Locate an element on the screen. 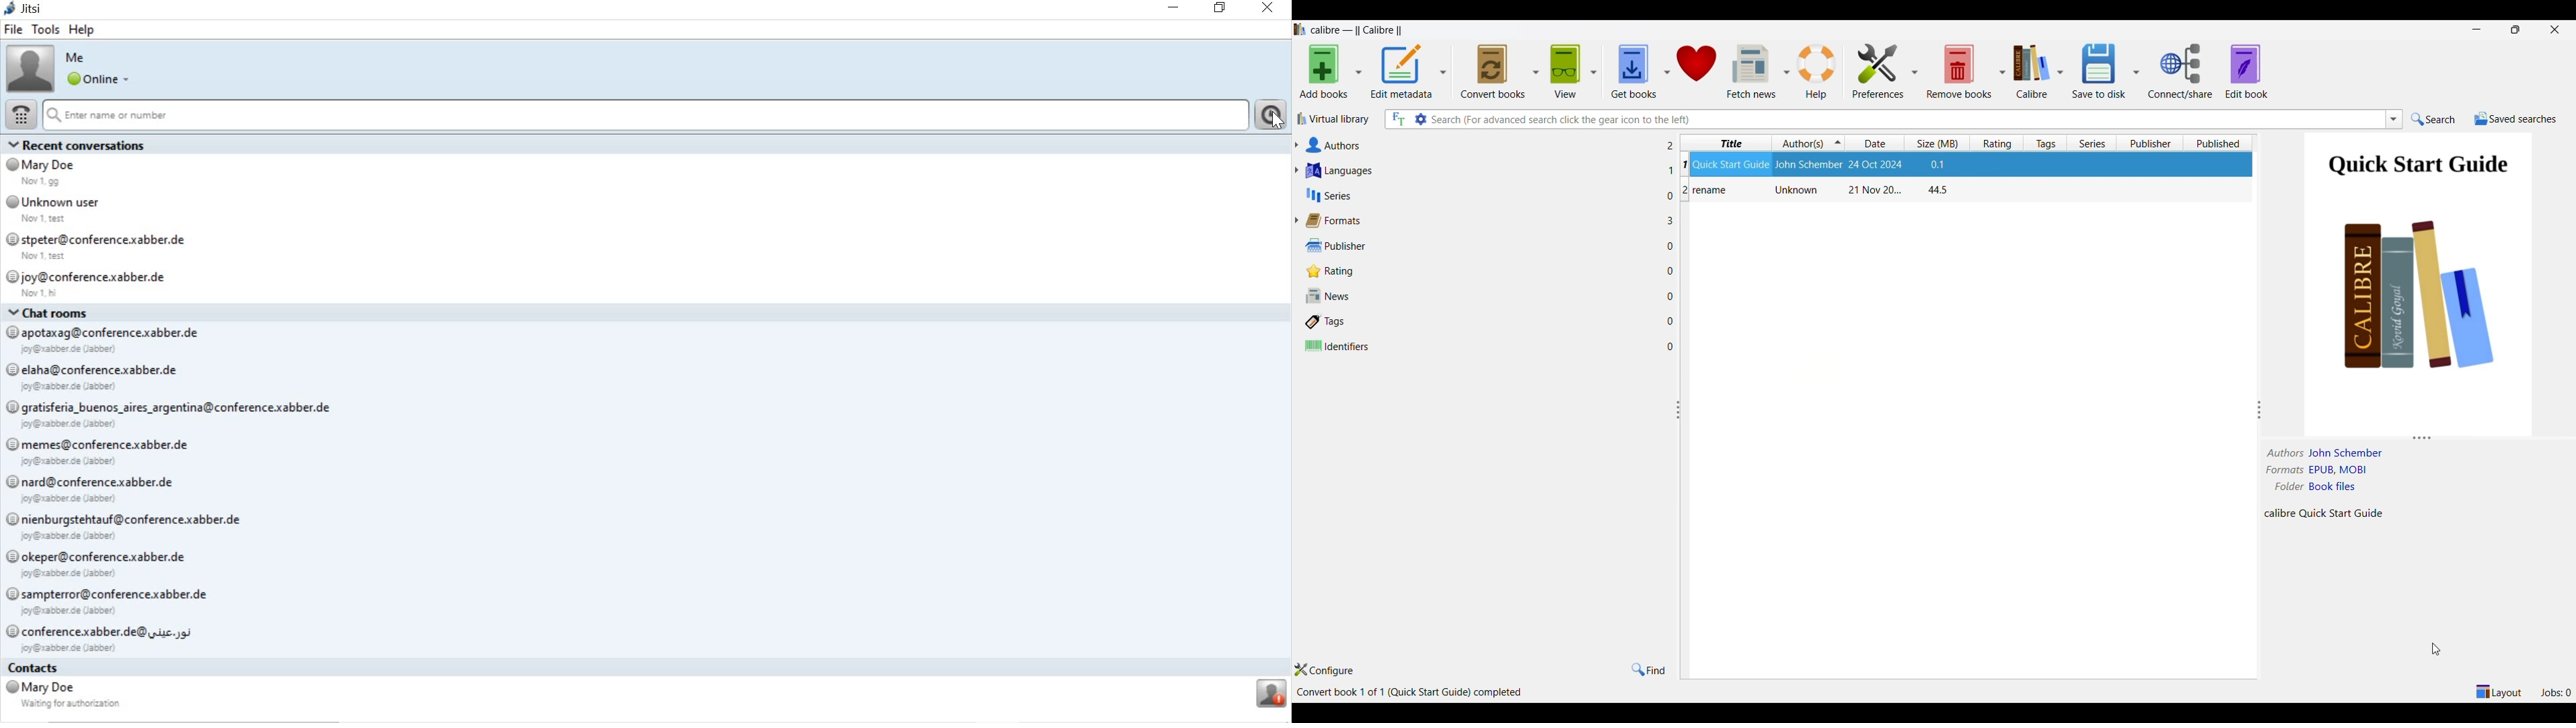 The width and height of the screenshot is (2576, 728). Connect share is located at coordinates (2182, 71).